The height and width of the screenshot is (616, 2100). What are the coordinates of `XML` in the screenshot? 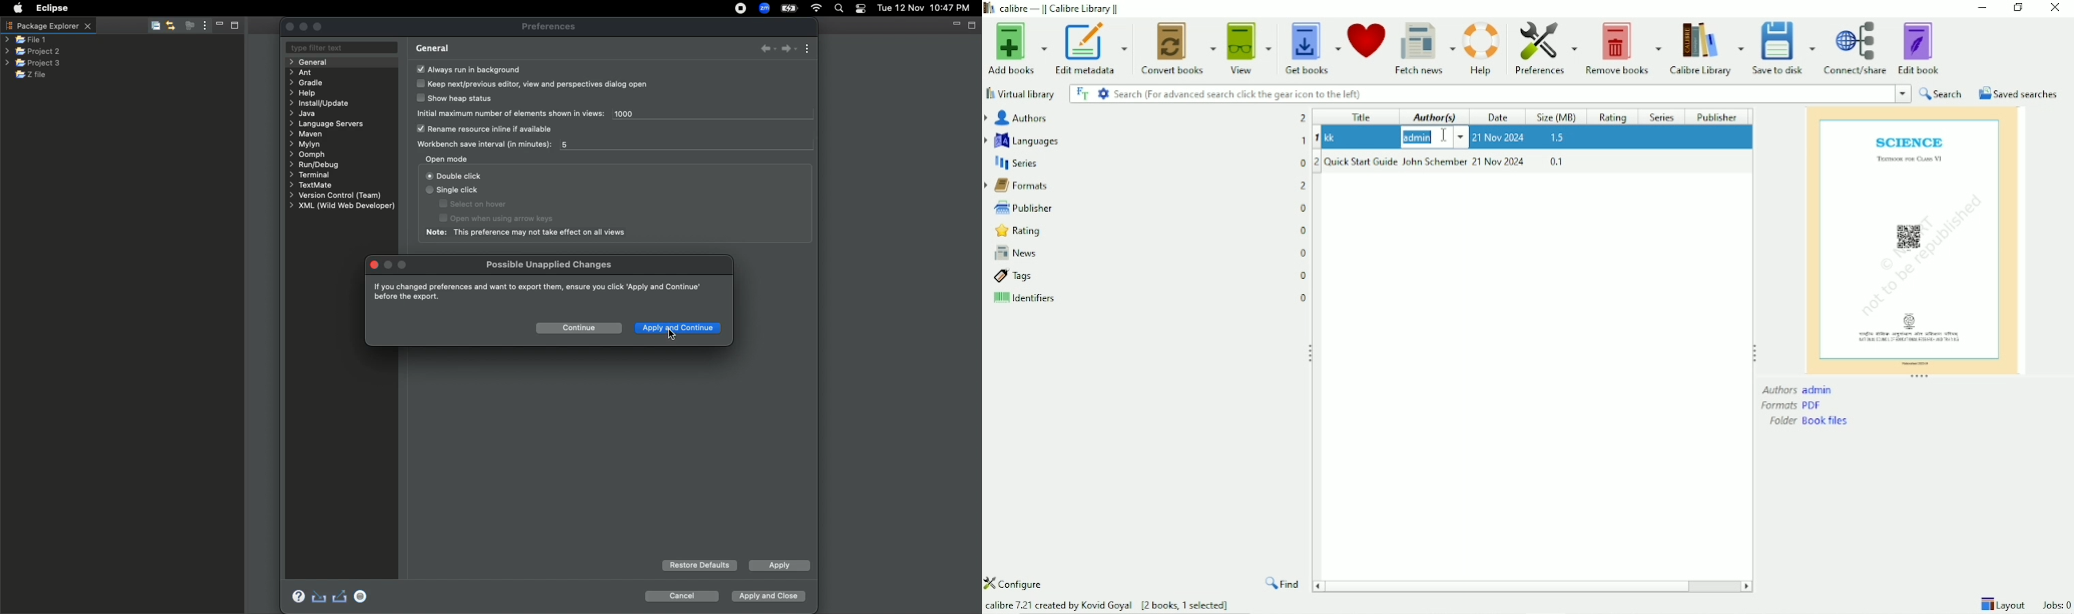 It's located at (342, 206).